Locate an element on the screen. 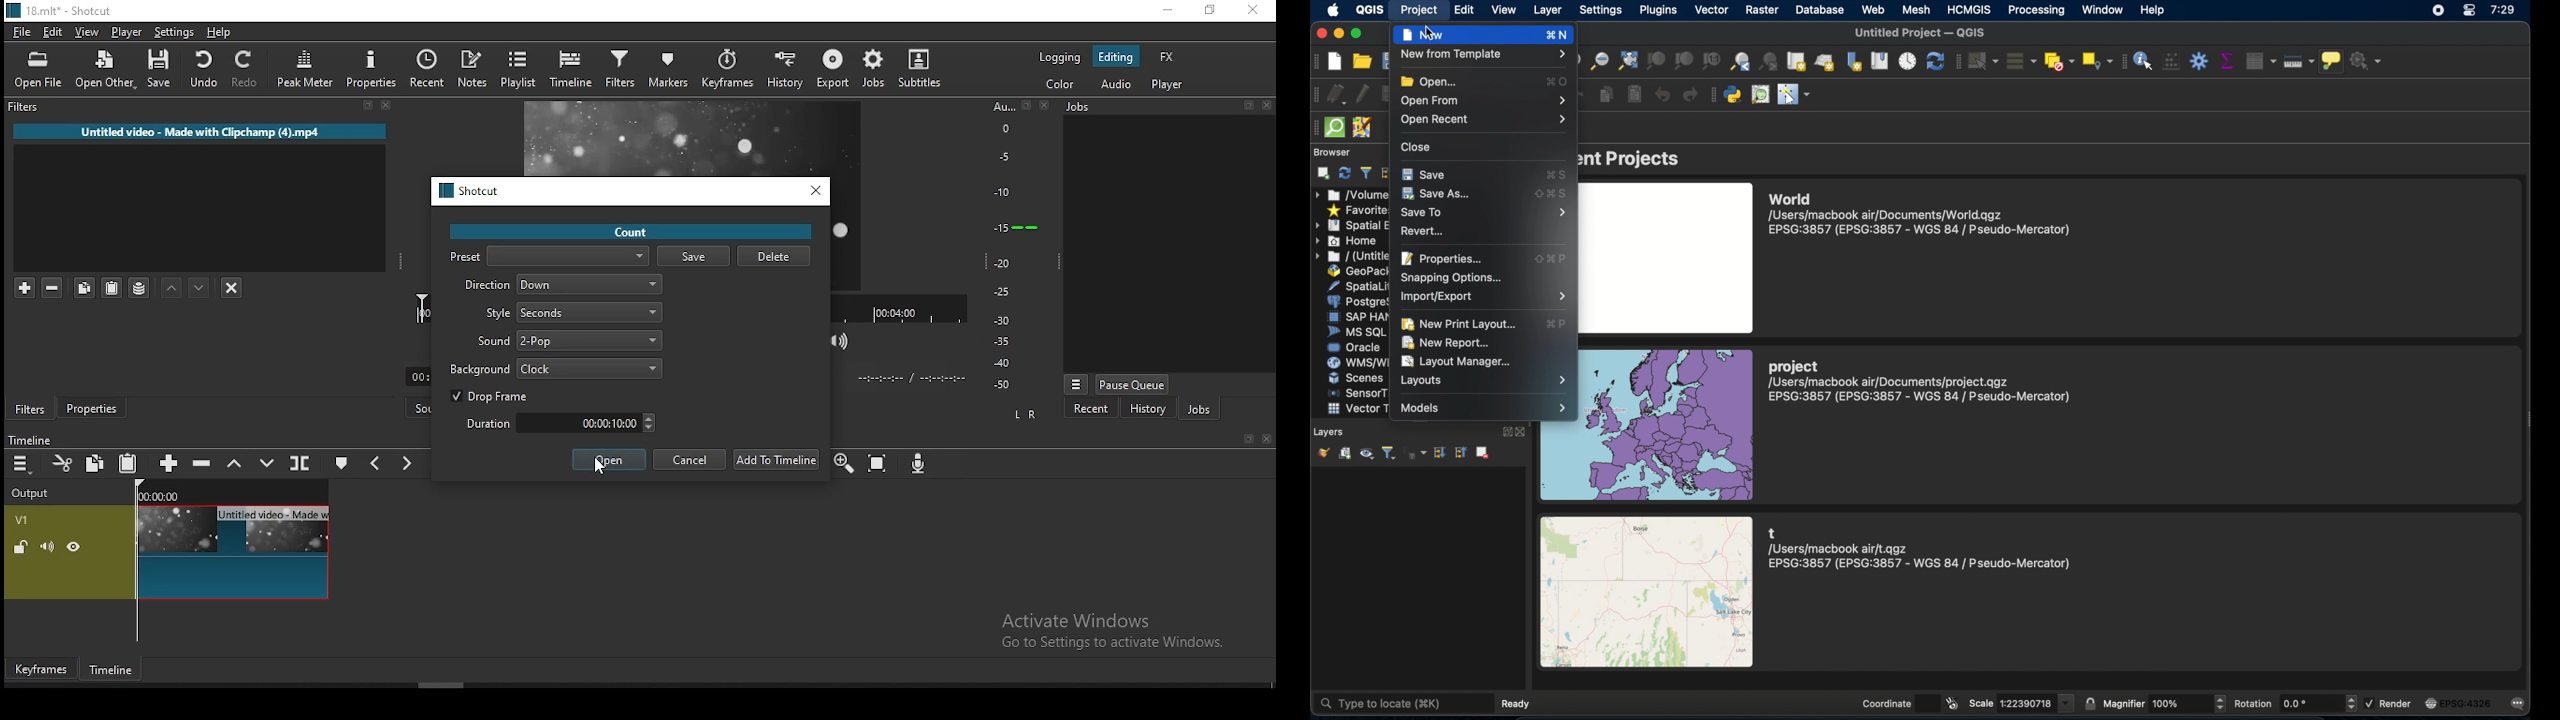  project is located at coordinates (1794, 366).